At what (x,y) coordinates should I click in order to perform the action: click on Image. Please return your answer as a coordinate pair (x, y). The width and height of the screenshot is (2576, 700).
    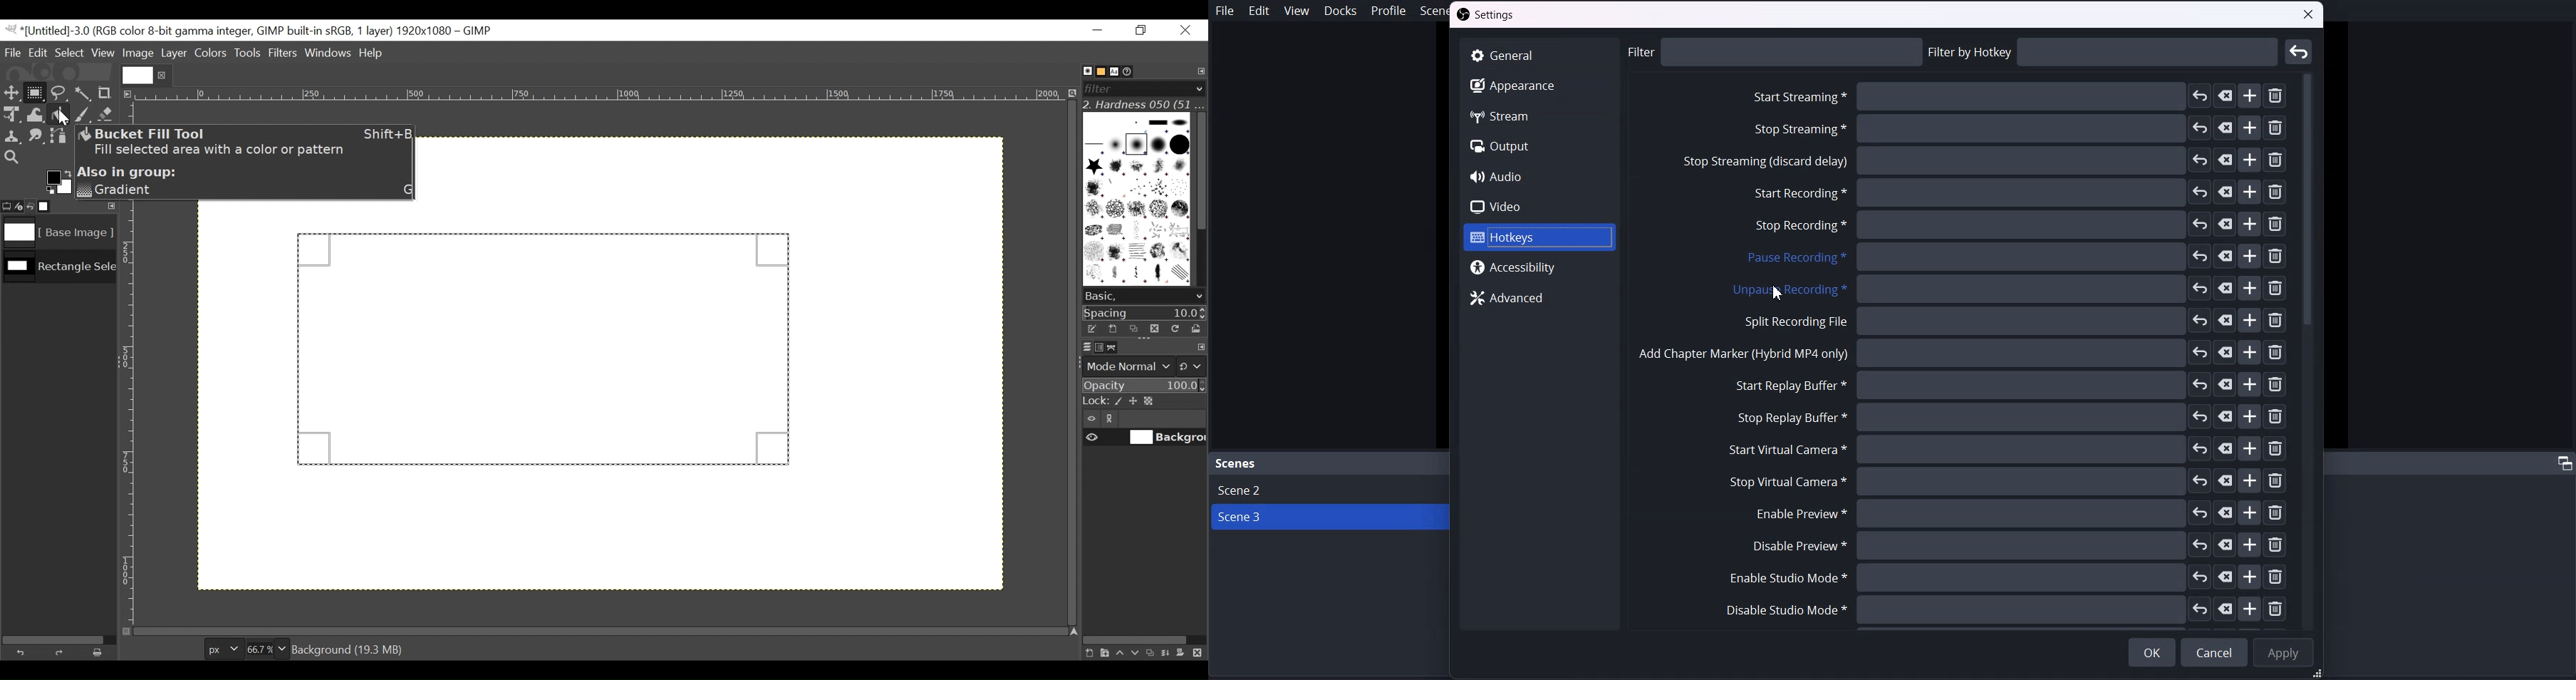
    Looking at the image, I should click on (57, 232).